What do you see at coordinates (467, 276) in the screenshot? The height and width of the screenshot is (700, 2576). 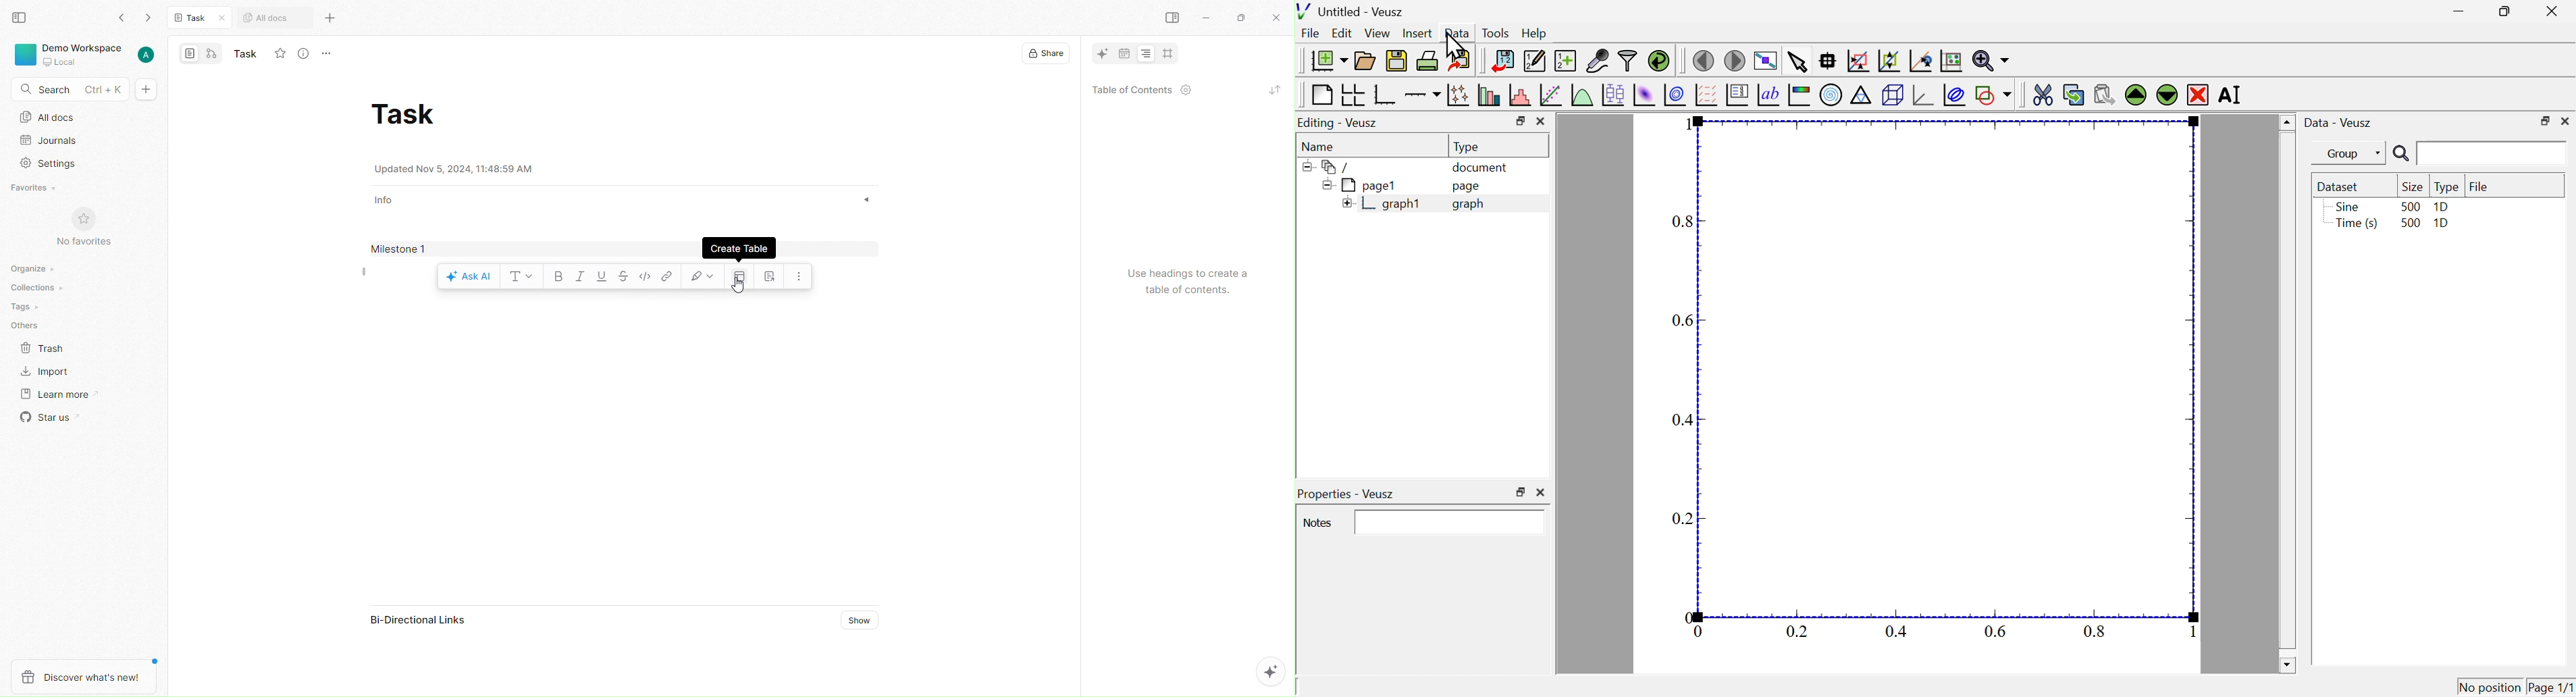 I see `Ask AI` at bounding box center [467, 276].